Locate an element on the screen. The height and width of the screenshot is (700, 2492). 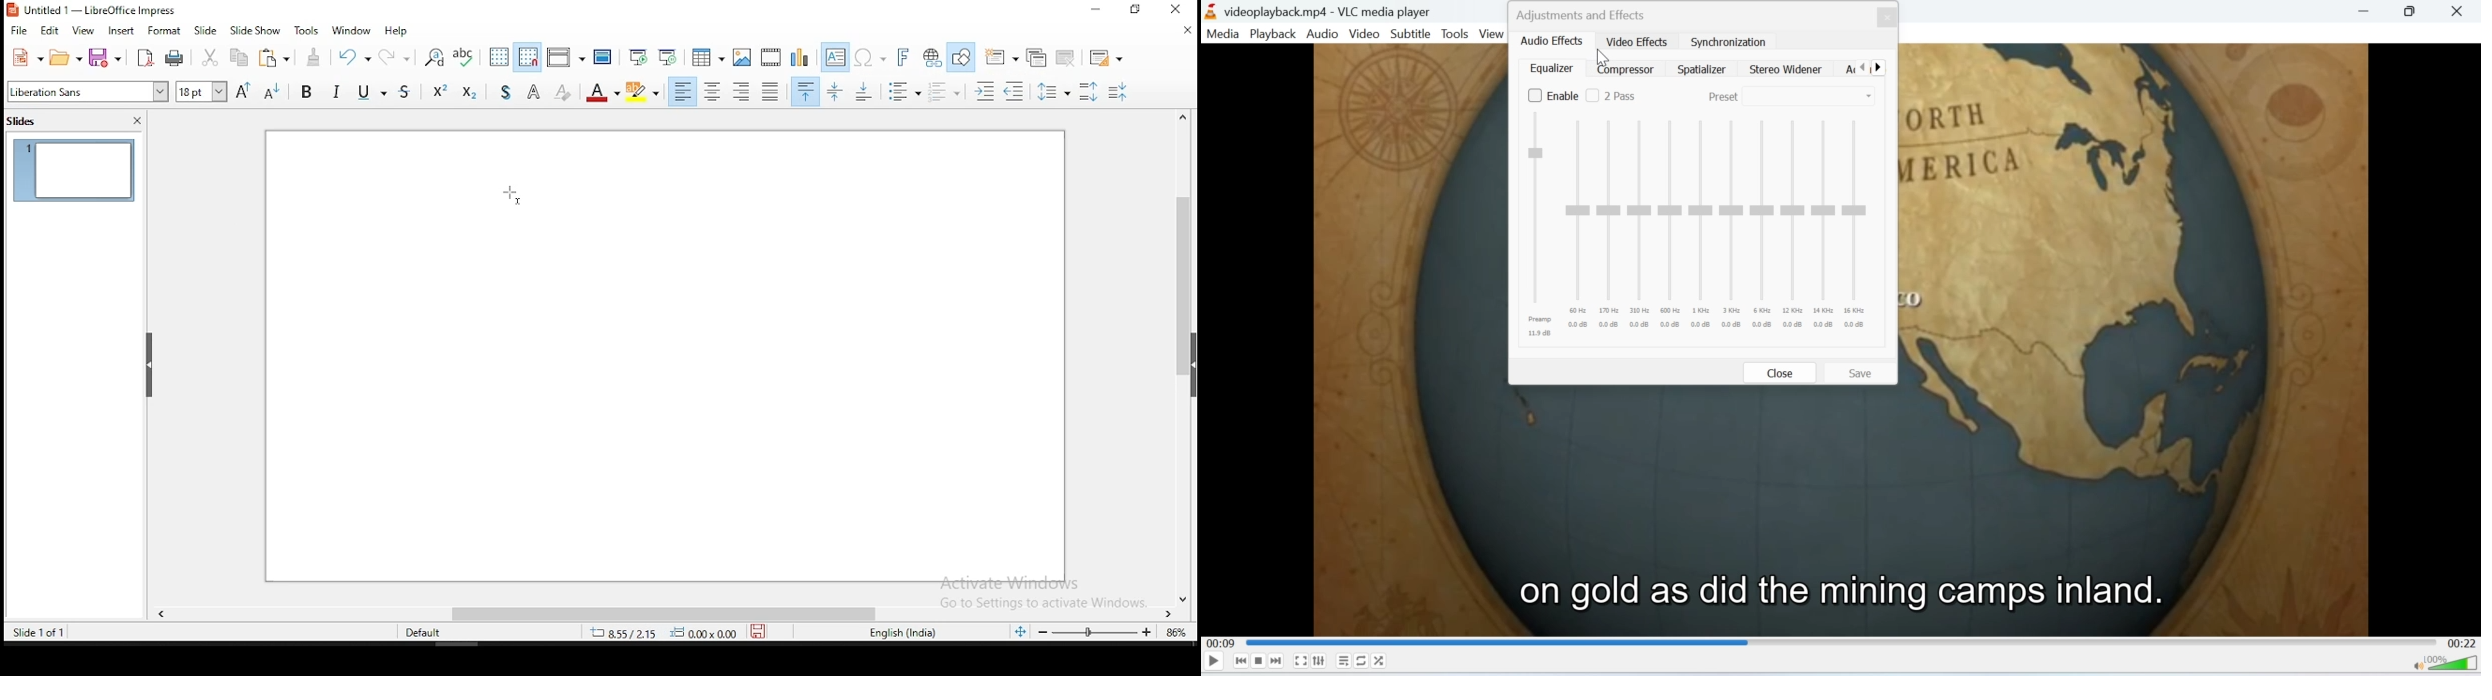
spell check is located at coordinates (463, 55).